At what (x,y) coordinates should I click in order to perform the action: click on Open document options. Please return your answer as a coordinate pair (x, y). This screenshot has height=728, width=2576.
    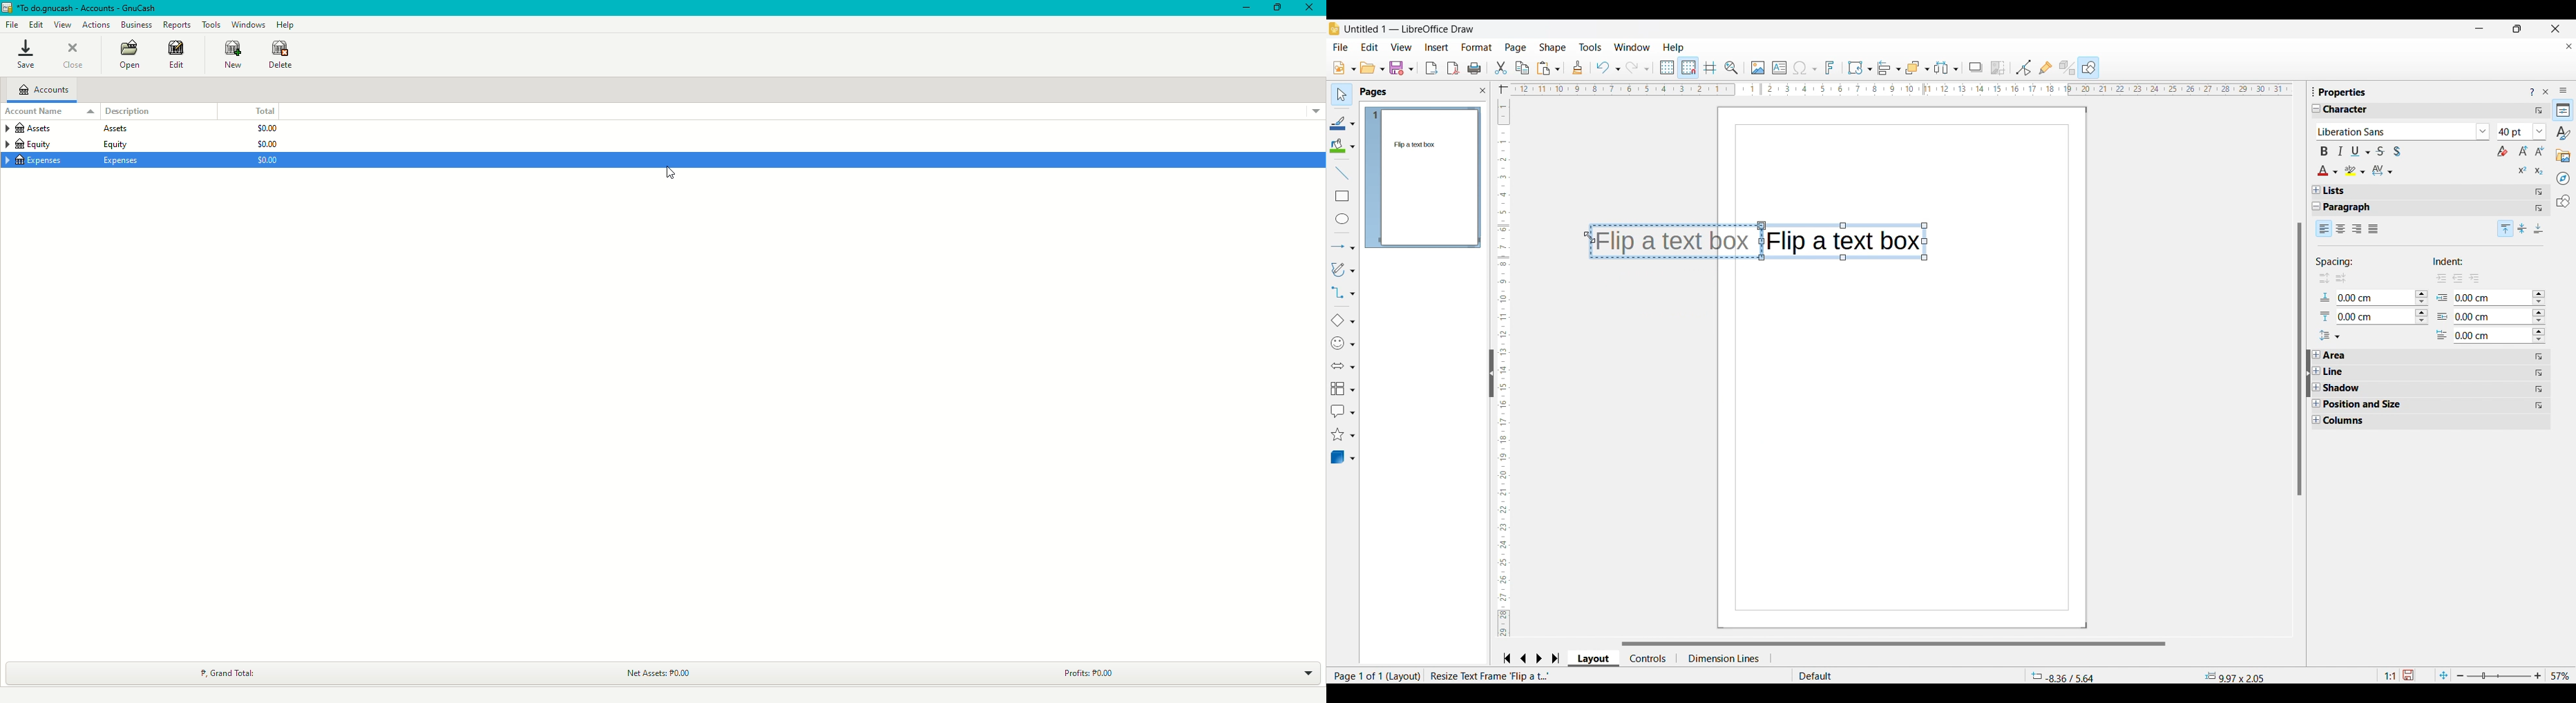
    Looking at the image, I should click on (1373, 67).